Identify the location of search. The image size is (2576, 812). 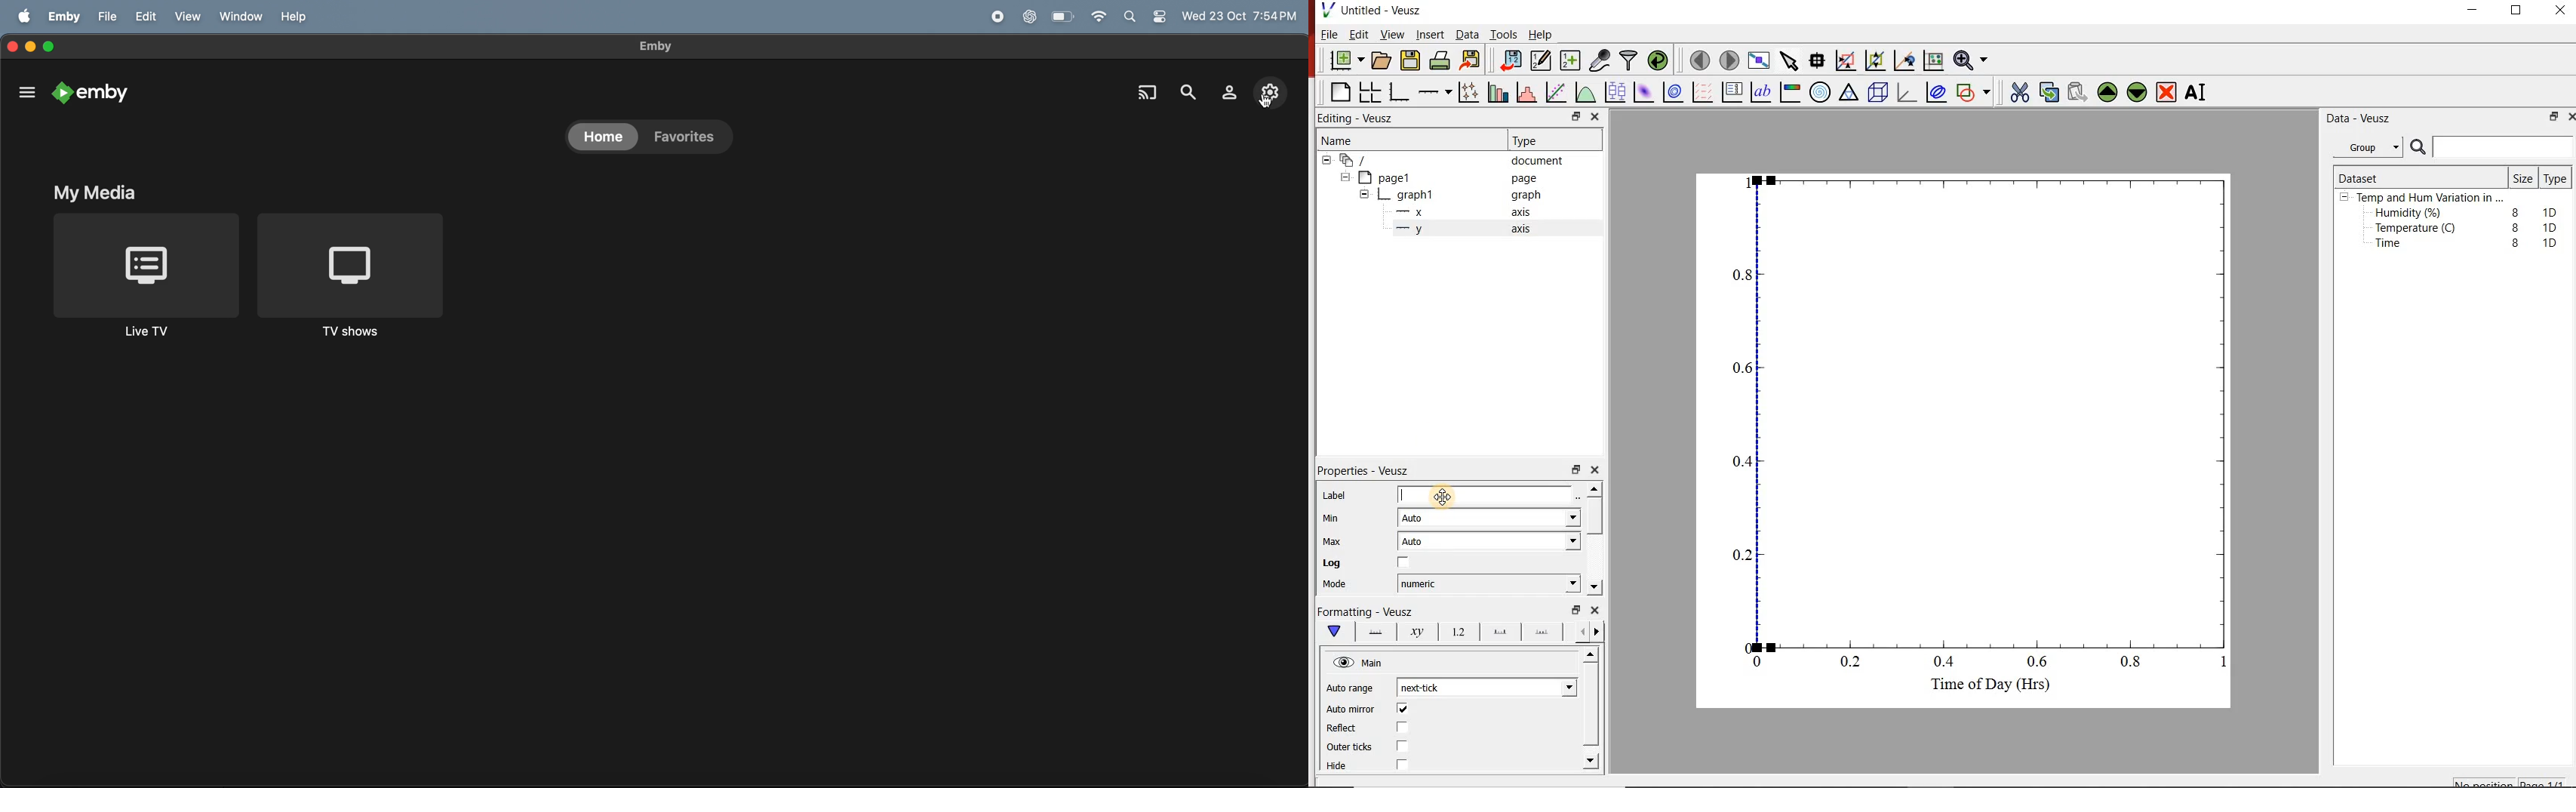
(1188, 88).